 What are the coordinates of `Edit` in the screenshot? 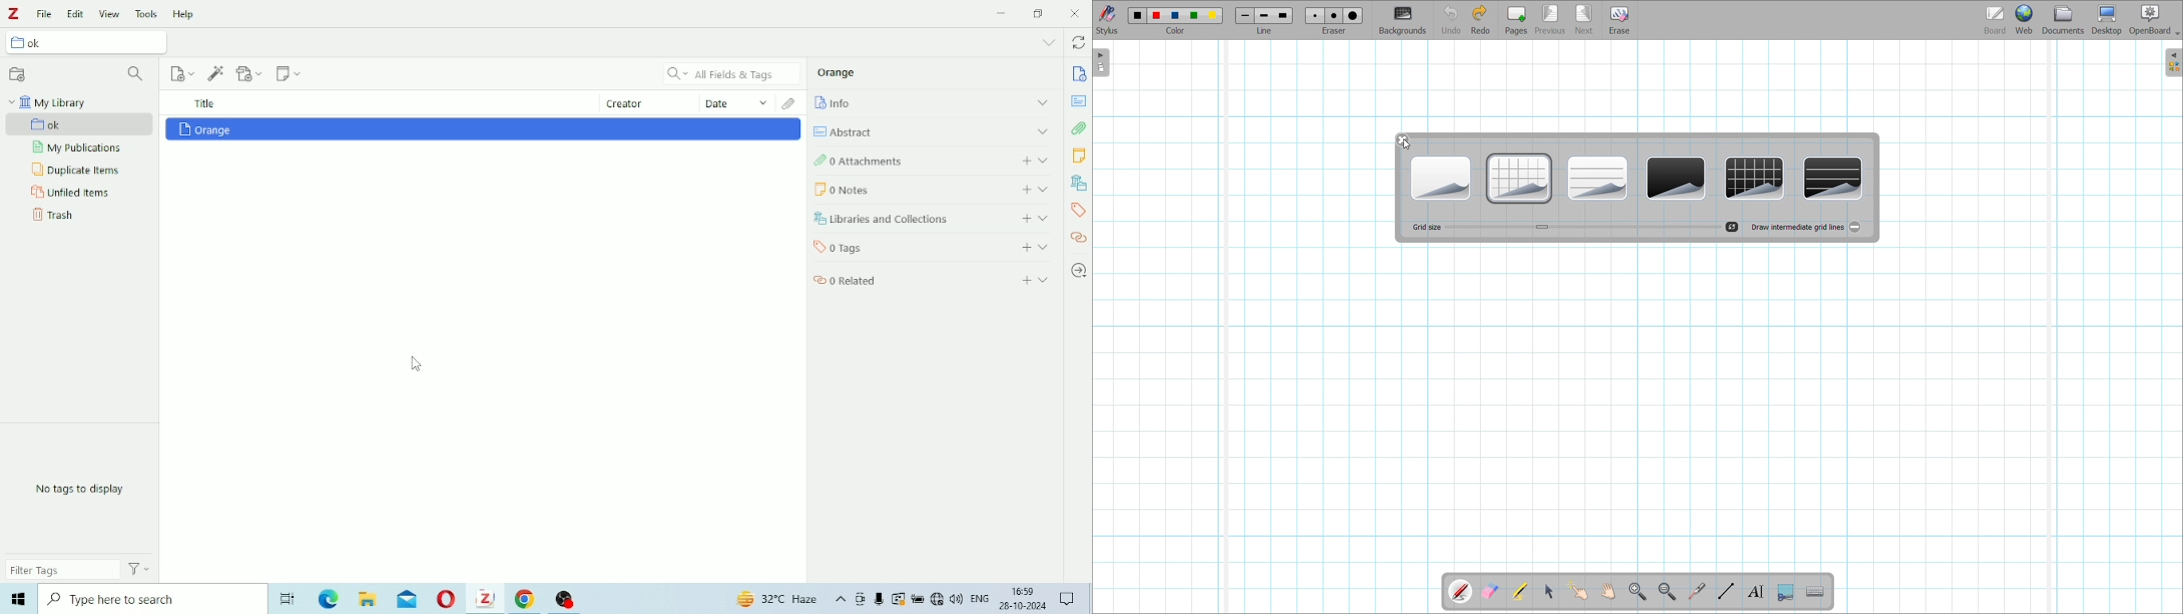 It's located at (76, 14).